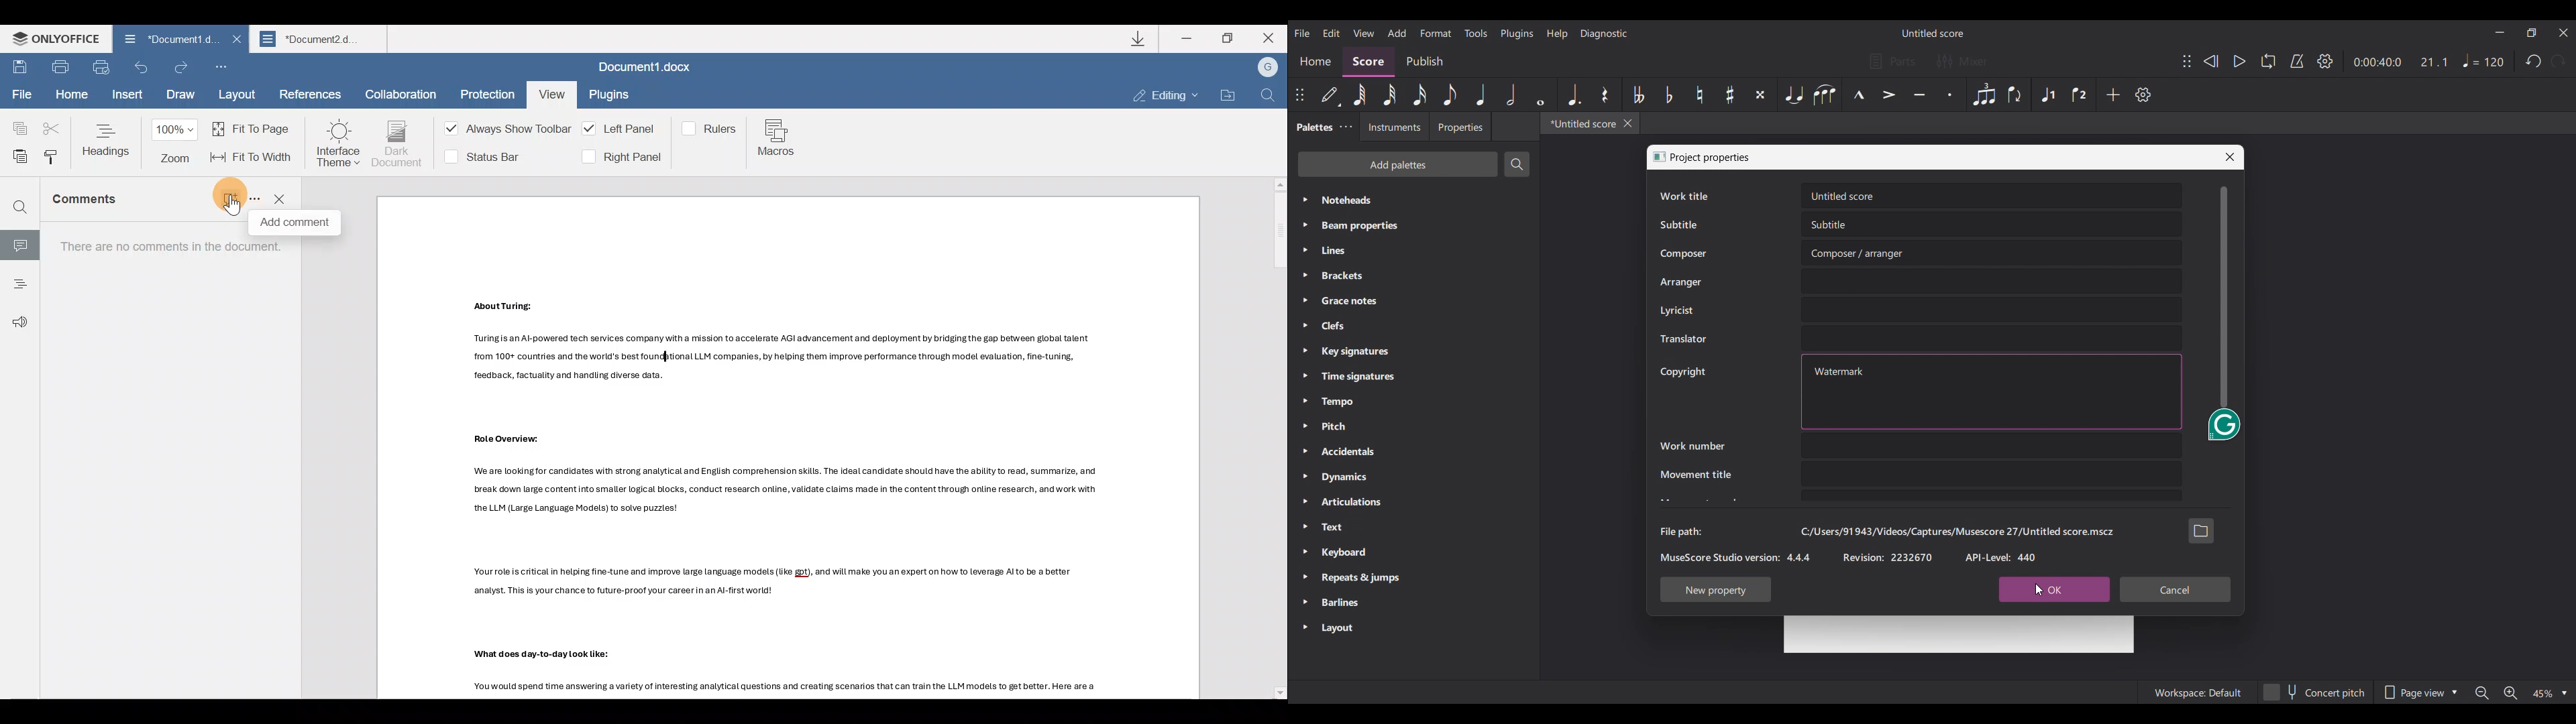 This screenshot has height=728, width=2576. What do you see at coordinates (1991, 338) in the screenshot?
I see `Text box for Translator` at bounding box center [1991, 338].